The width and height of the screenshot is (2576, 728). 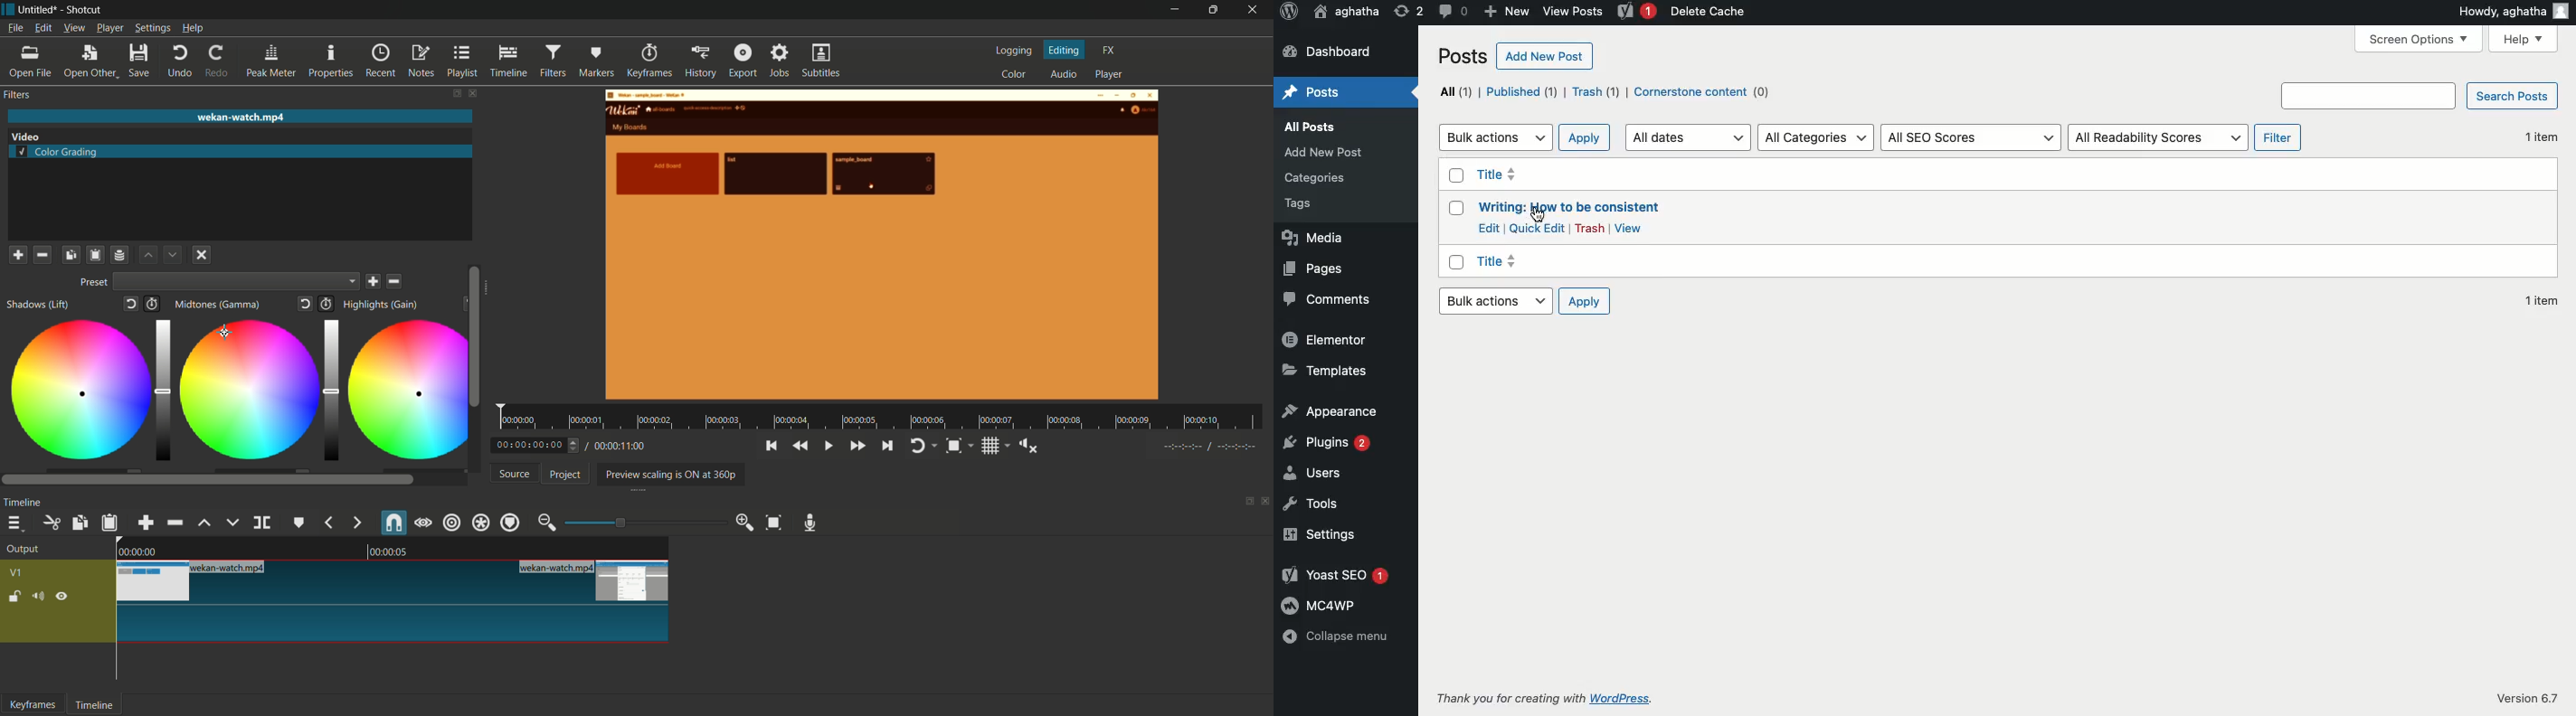 What do you see at coordinates (17, 523) in the screenshot?
I see `timeline menu` at bounding box center [17, 523].